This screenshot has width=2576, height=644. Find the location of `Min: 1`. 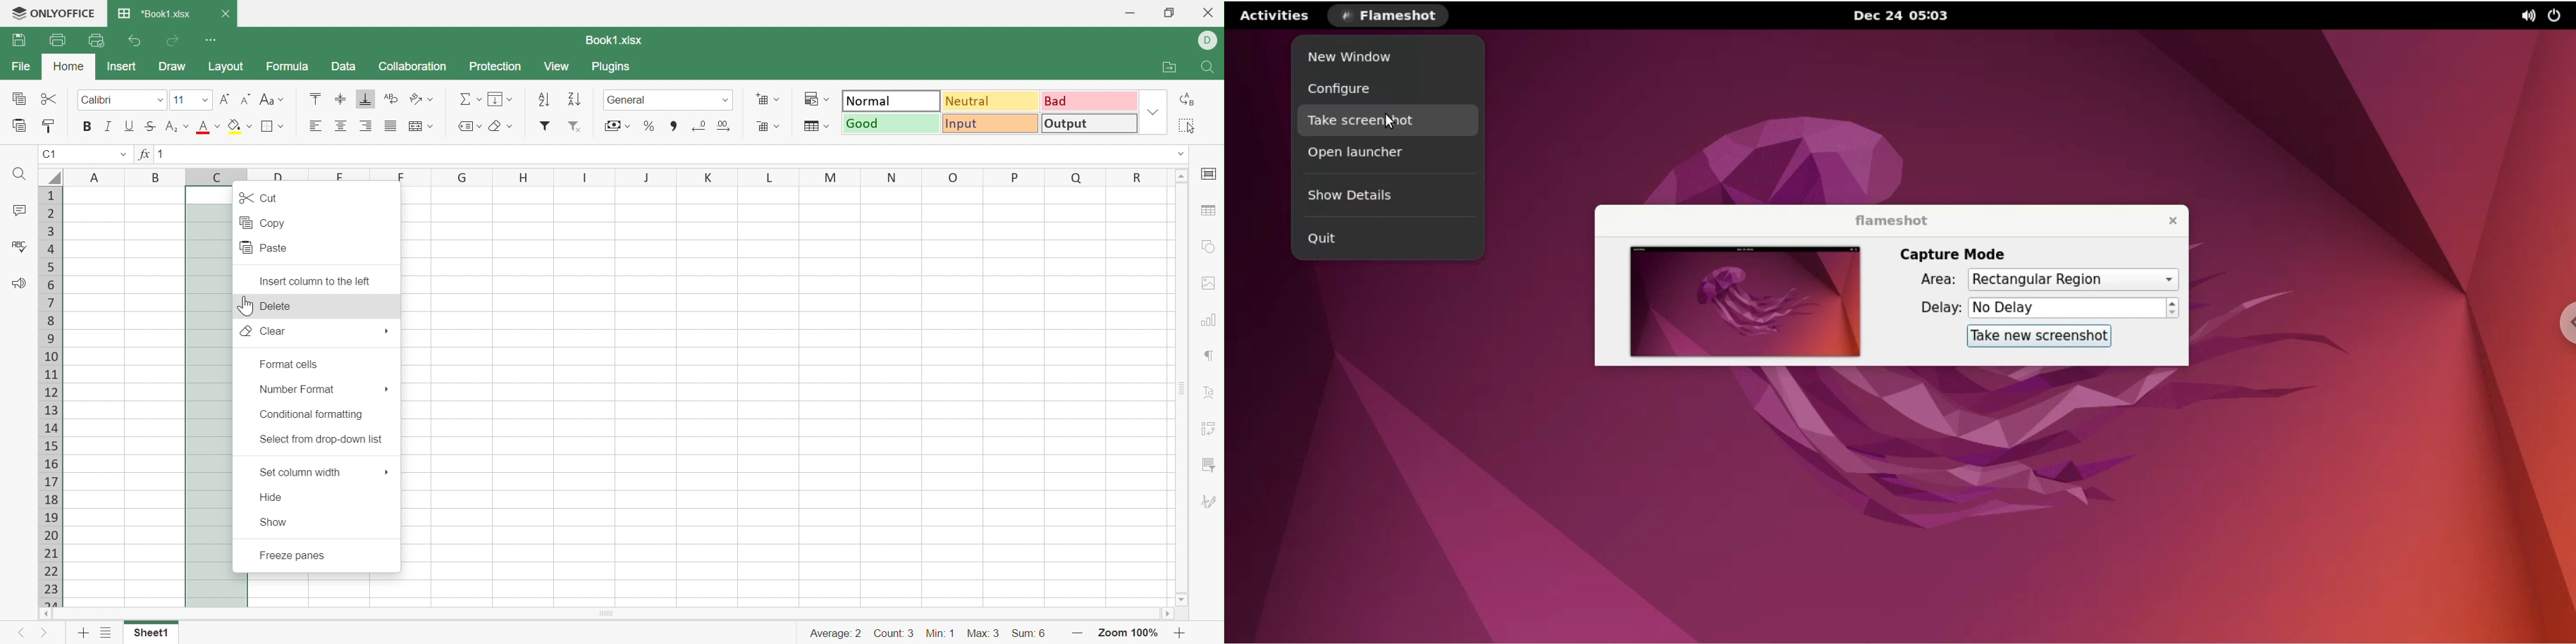

Min: 1 is located at coordinates (940, 632).